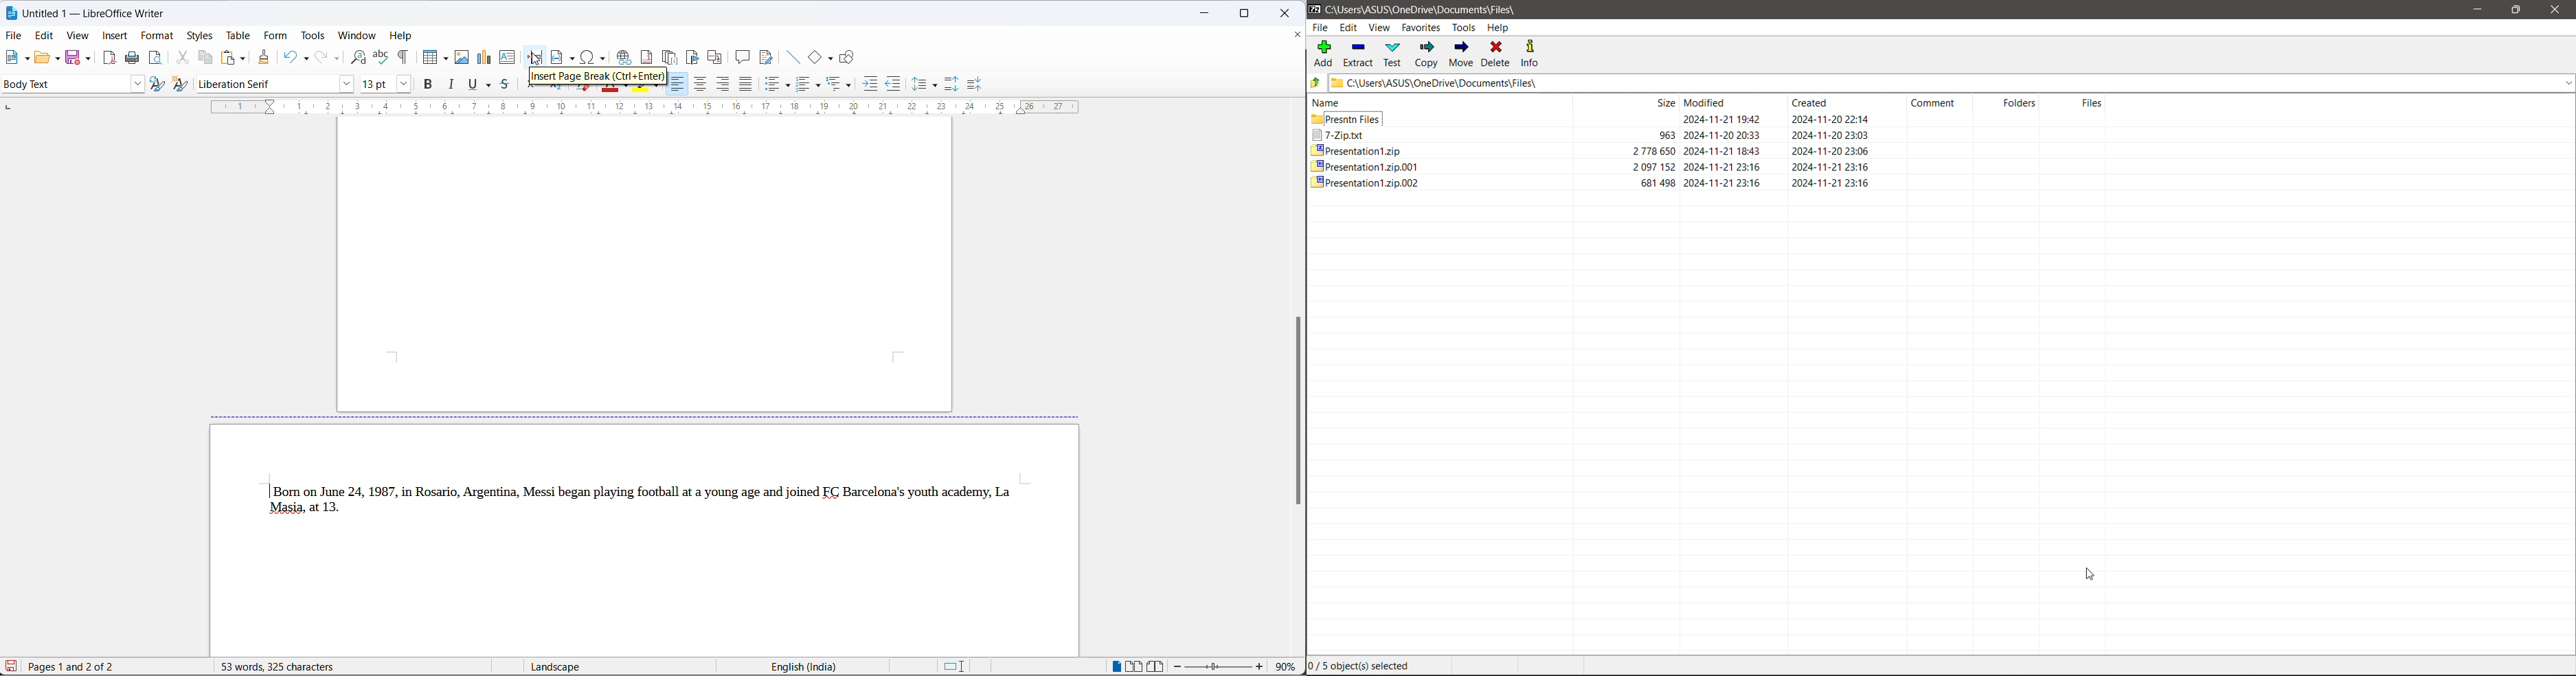 The height and width of the screenshot is (700, 2576). What do you see at coordinates (40, 59) in the screenshot?
I see `open` at bounding box center [40, 59].